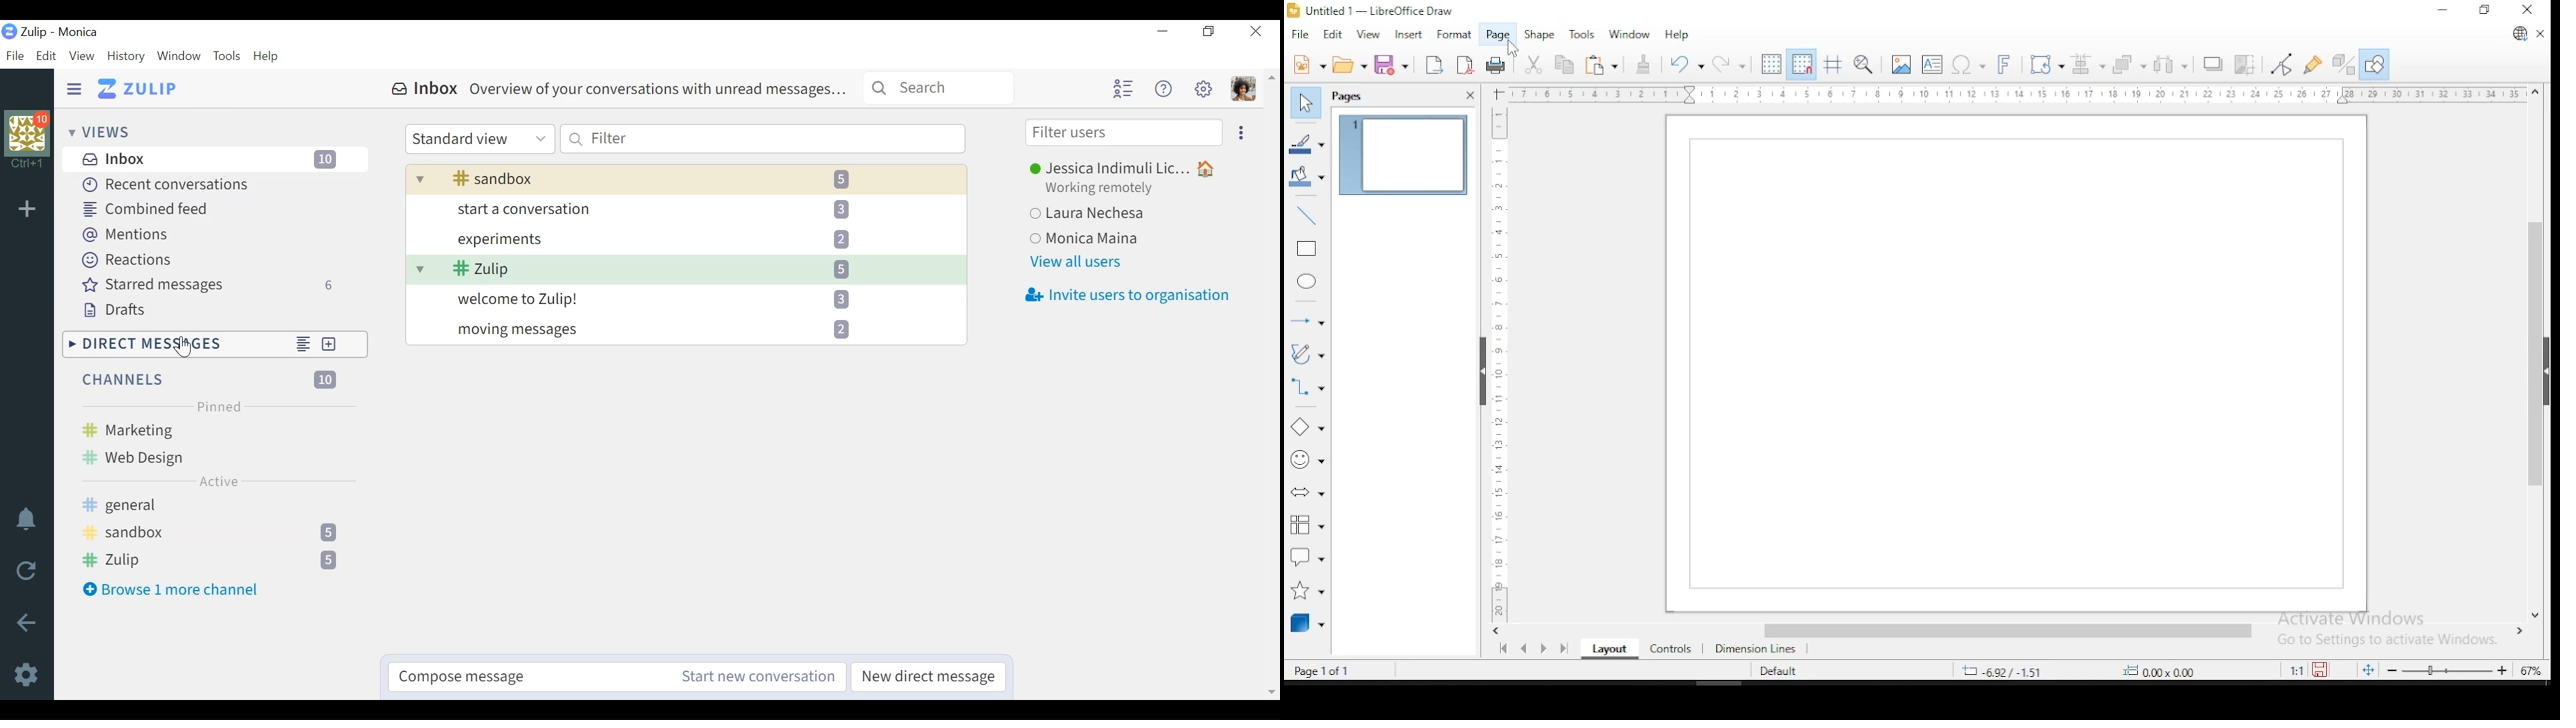  Describe the element at coordinates (1496, 64) in the screenshot. I see `Print` at that location.